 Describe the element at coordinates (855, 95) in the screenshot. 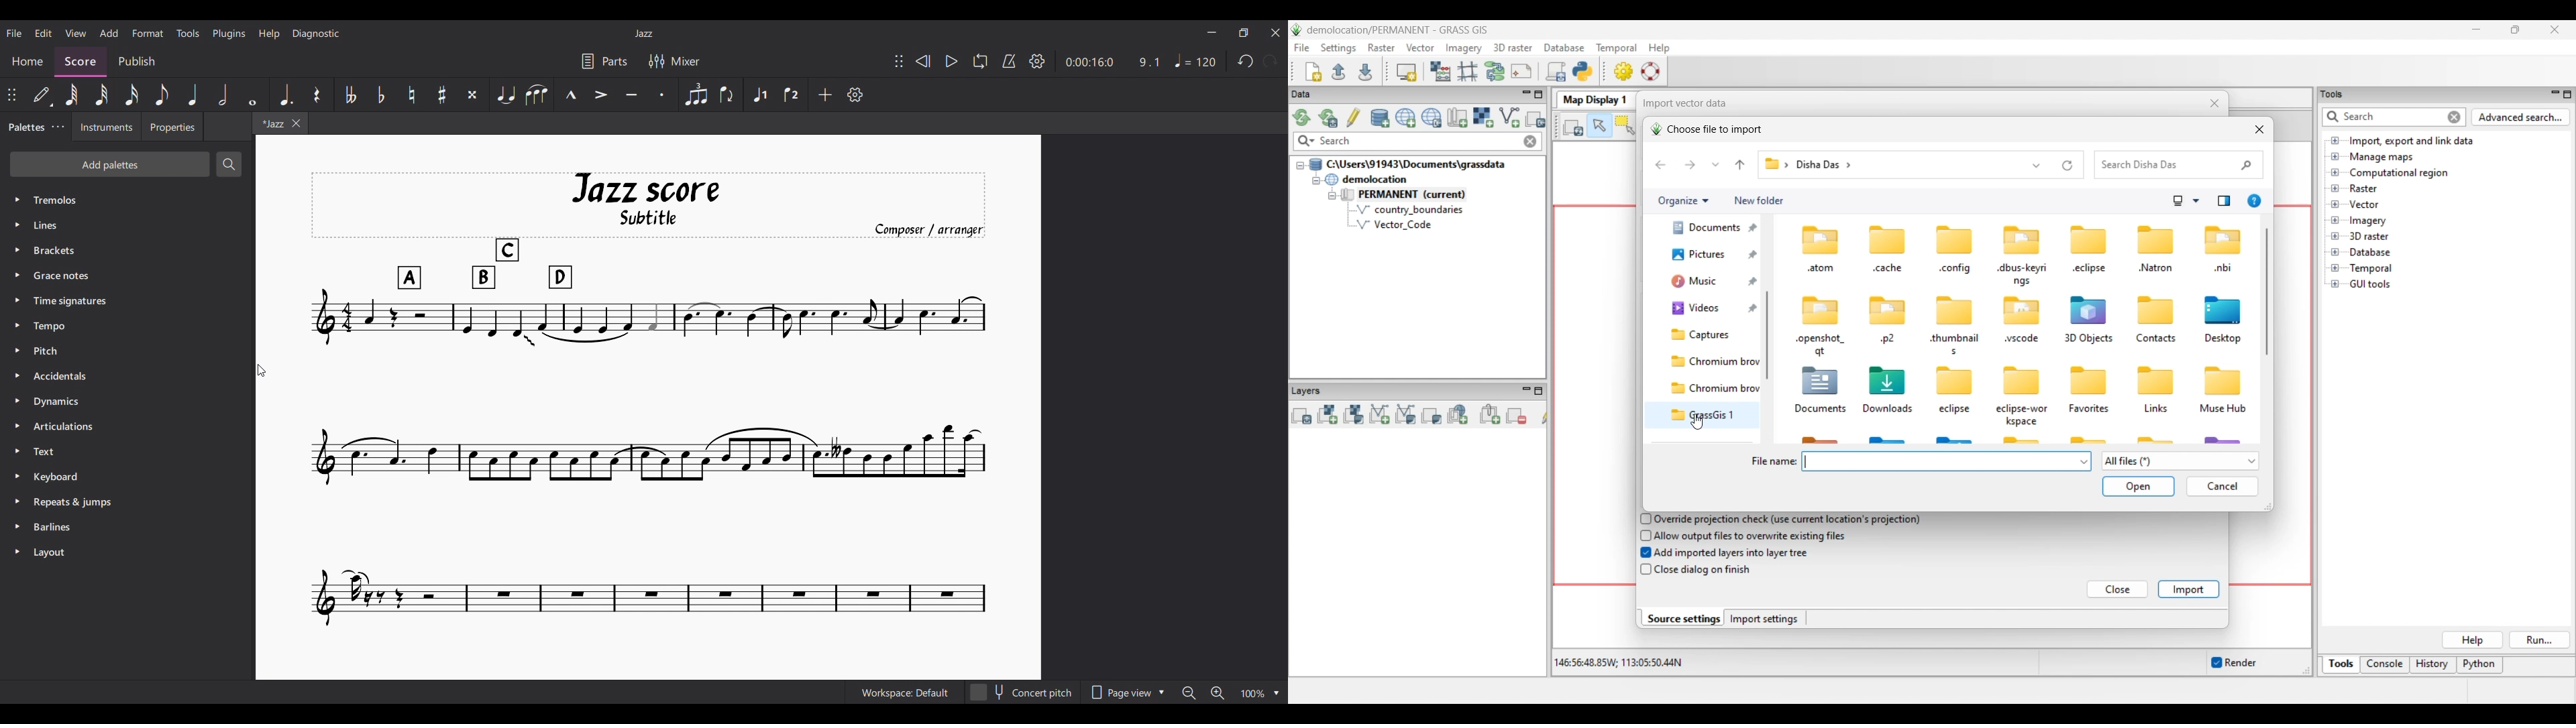

I see `Customization settings` at that location.